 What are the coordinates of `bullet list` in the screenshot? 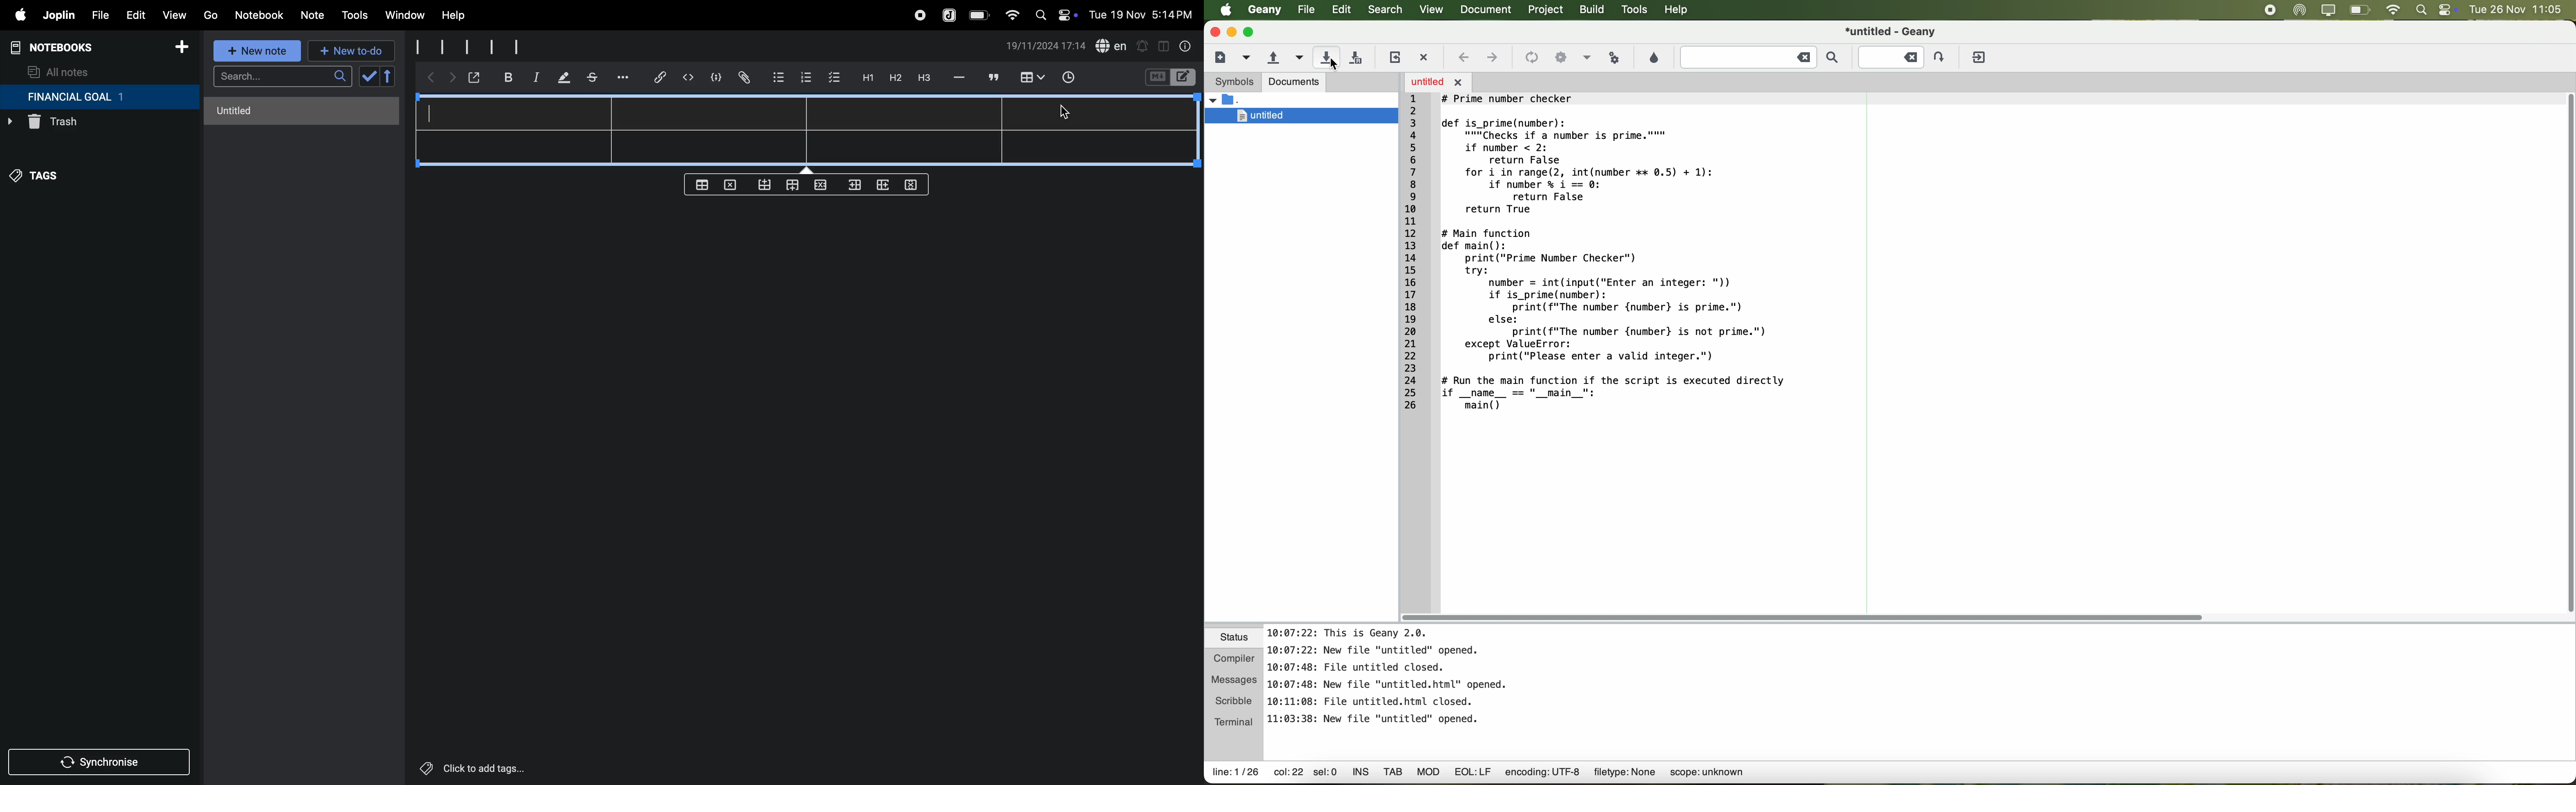 It's located at (778, 76).